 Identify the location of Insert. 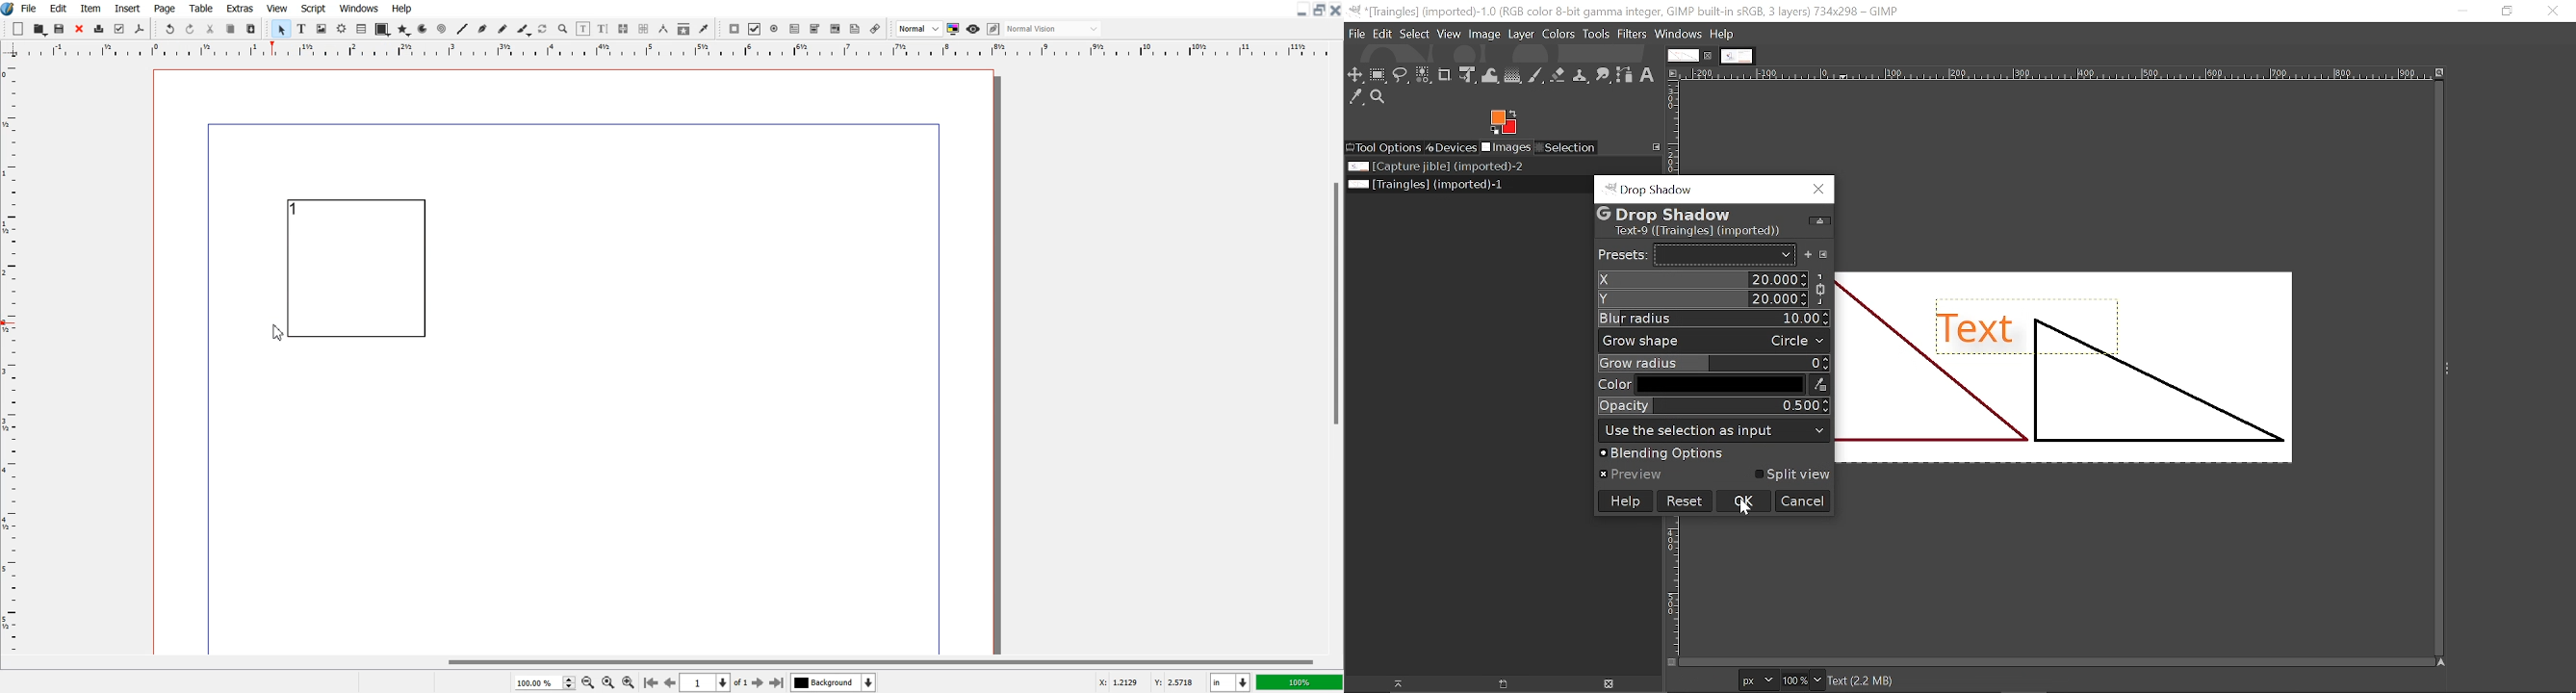
(127, 8).